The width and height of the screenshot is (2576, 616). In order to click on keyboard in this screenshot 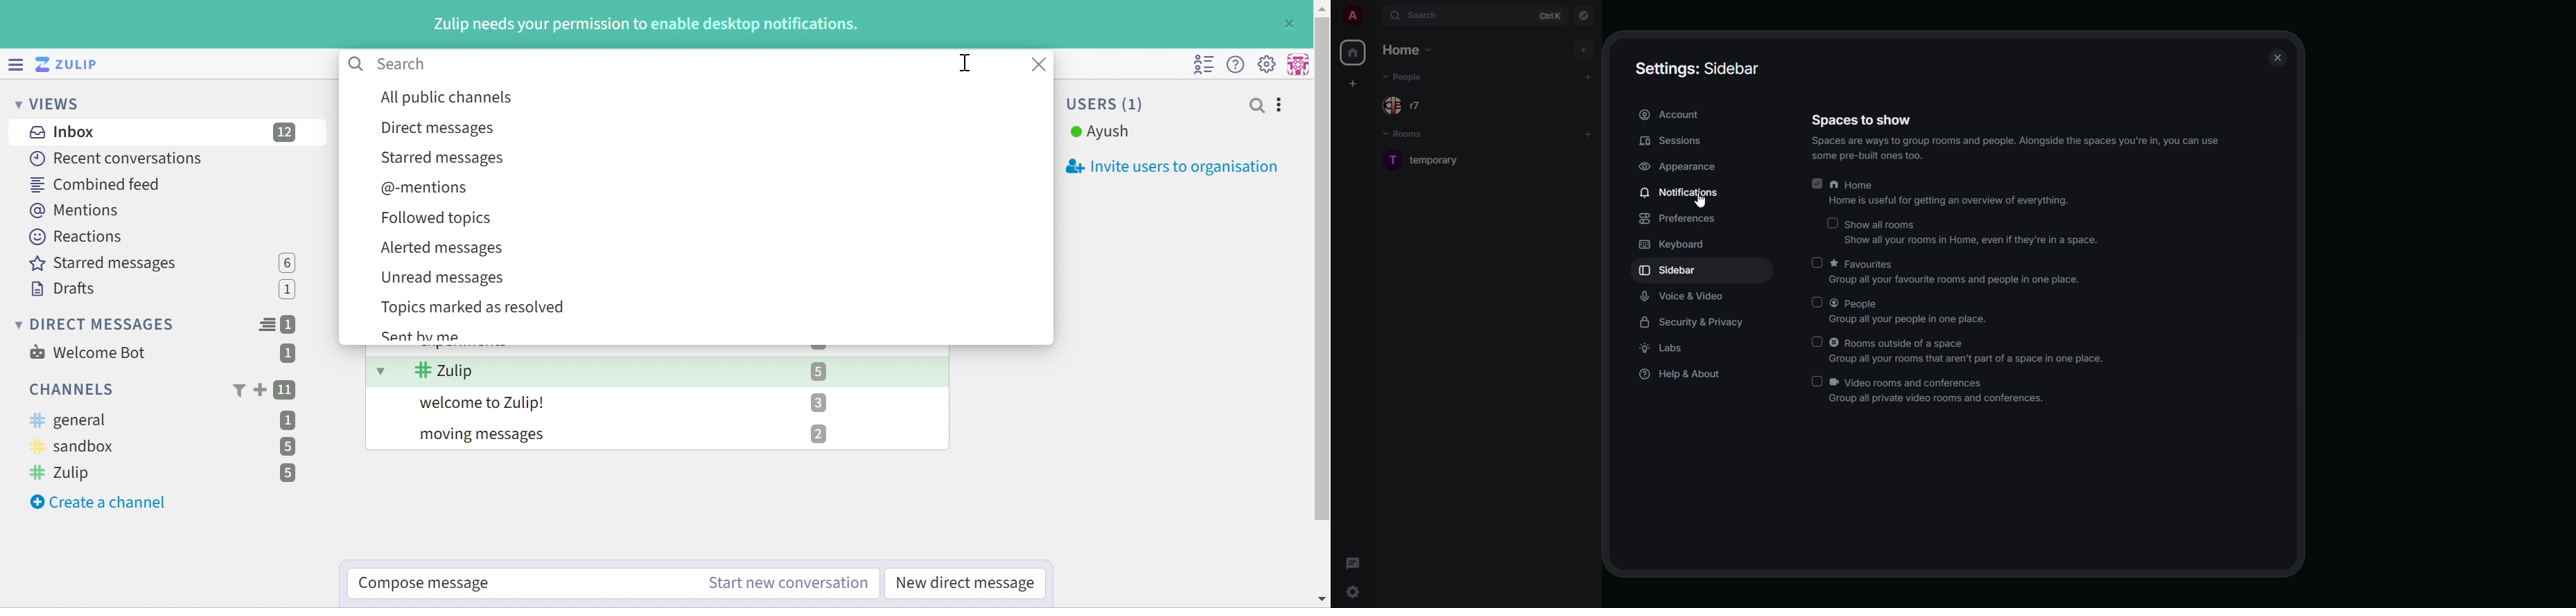, I will do `click(1672, 244)`.